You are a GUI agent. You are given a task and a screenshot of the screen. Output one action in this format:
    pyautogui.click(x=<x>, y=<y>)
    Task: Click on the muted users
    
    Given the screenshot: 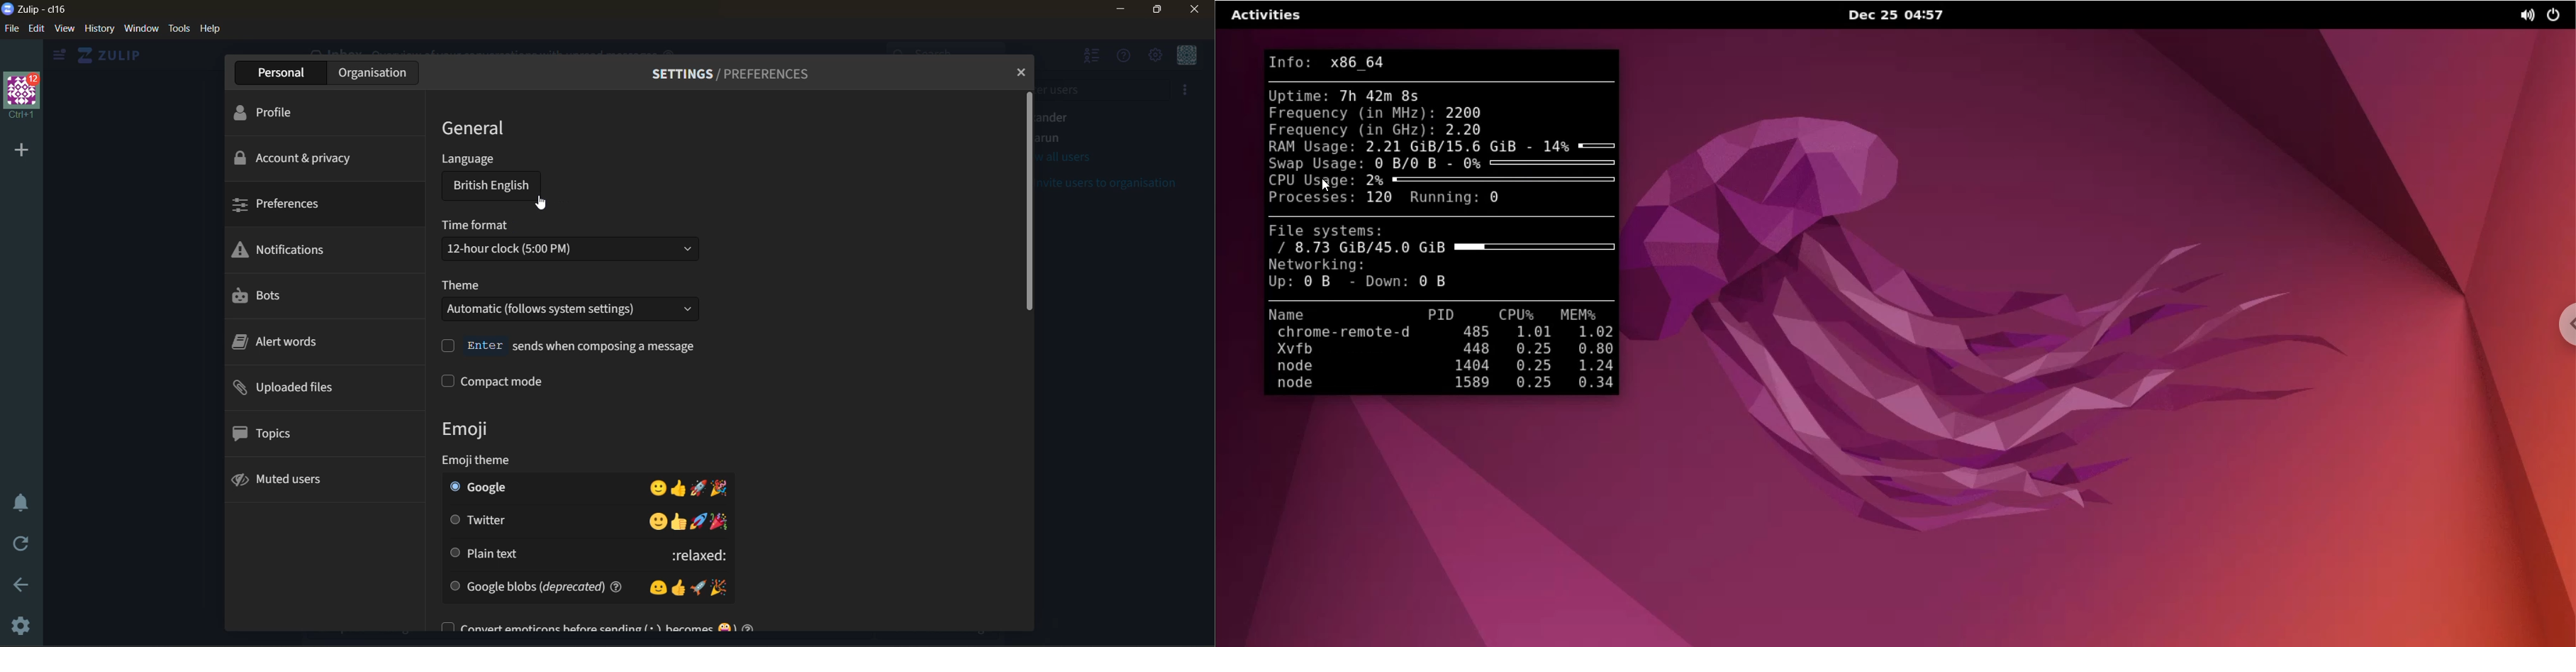 What is the action you would take?
    pyautogui.click(x=291, y=480)
    